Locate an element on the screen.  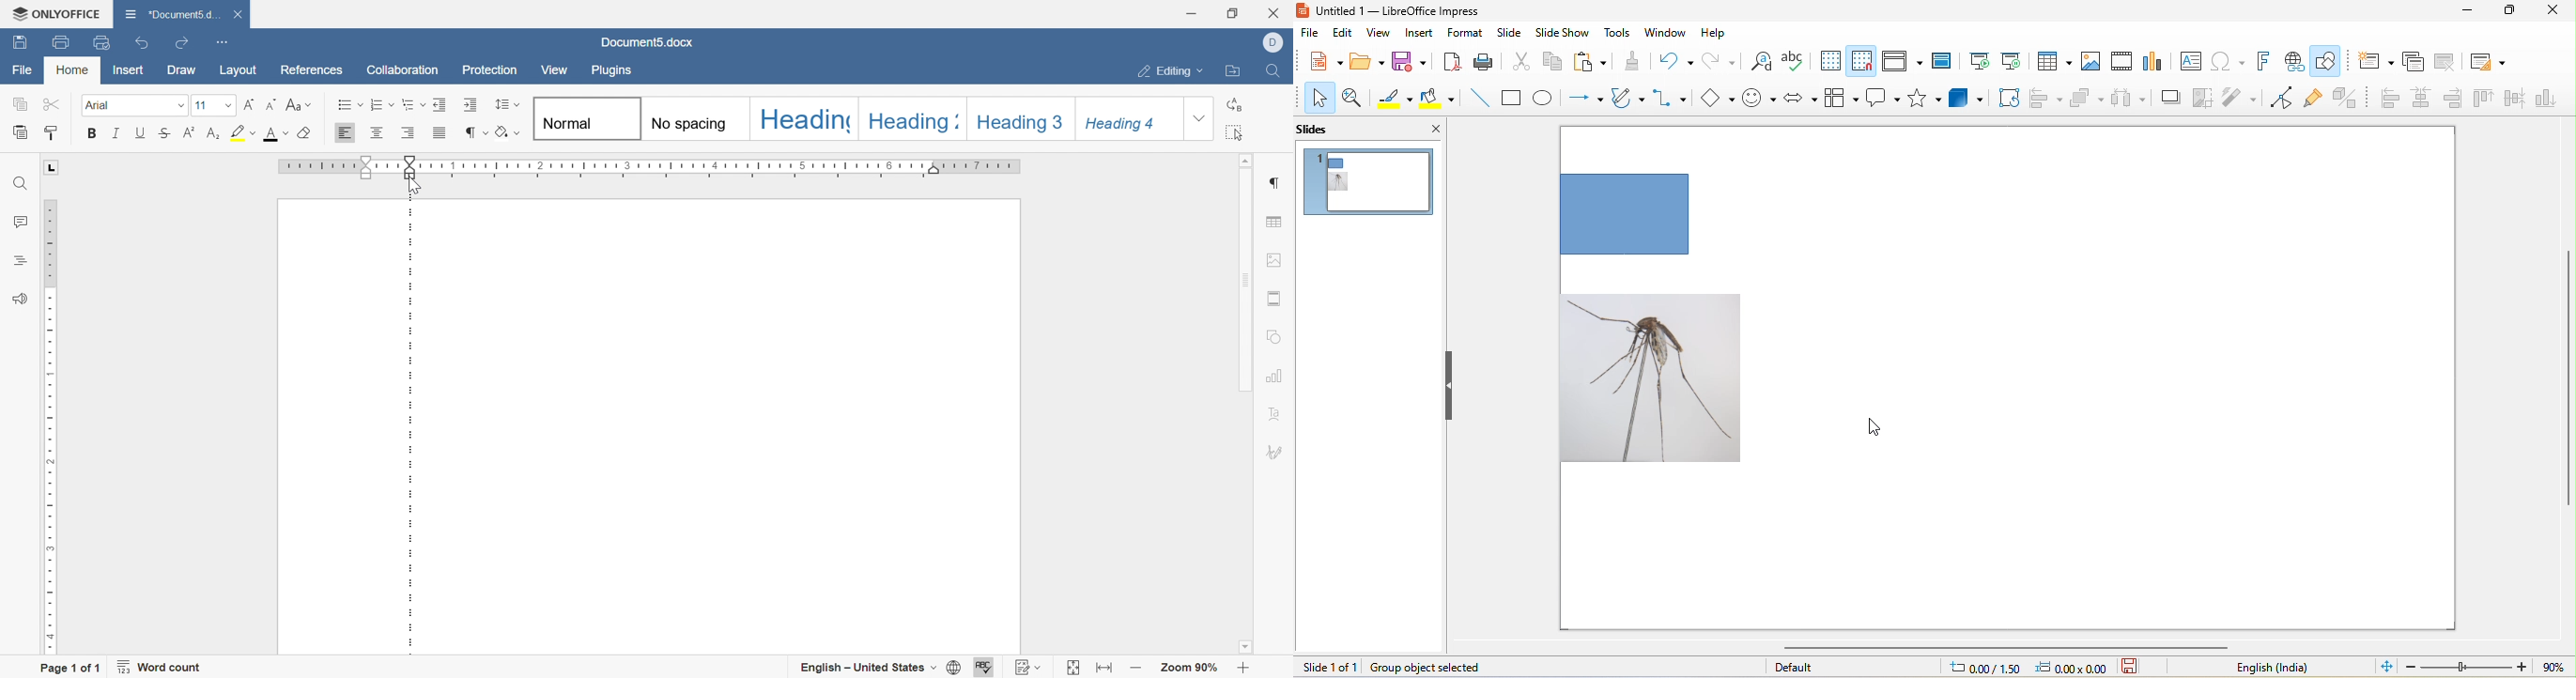
zoom and pan is located at coordinates (1354, 98).